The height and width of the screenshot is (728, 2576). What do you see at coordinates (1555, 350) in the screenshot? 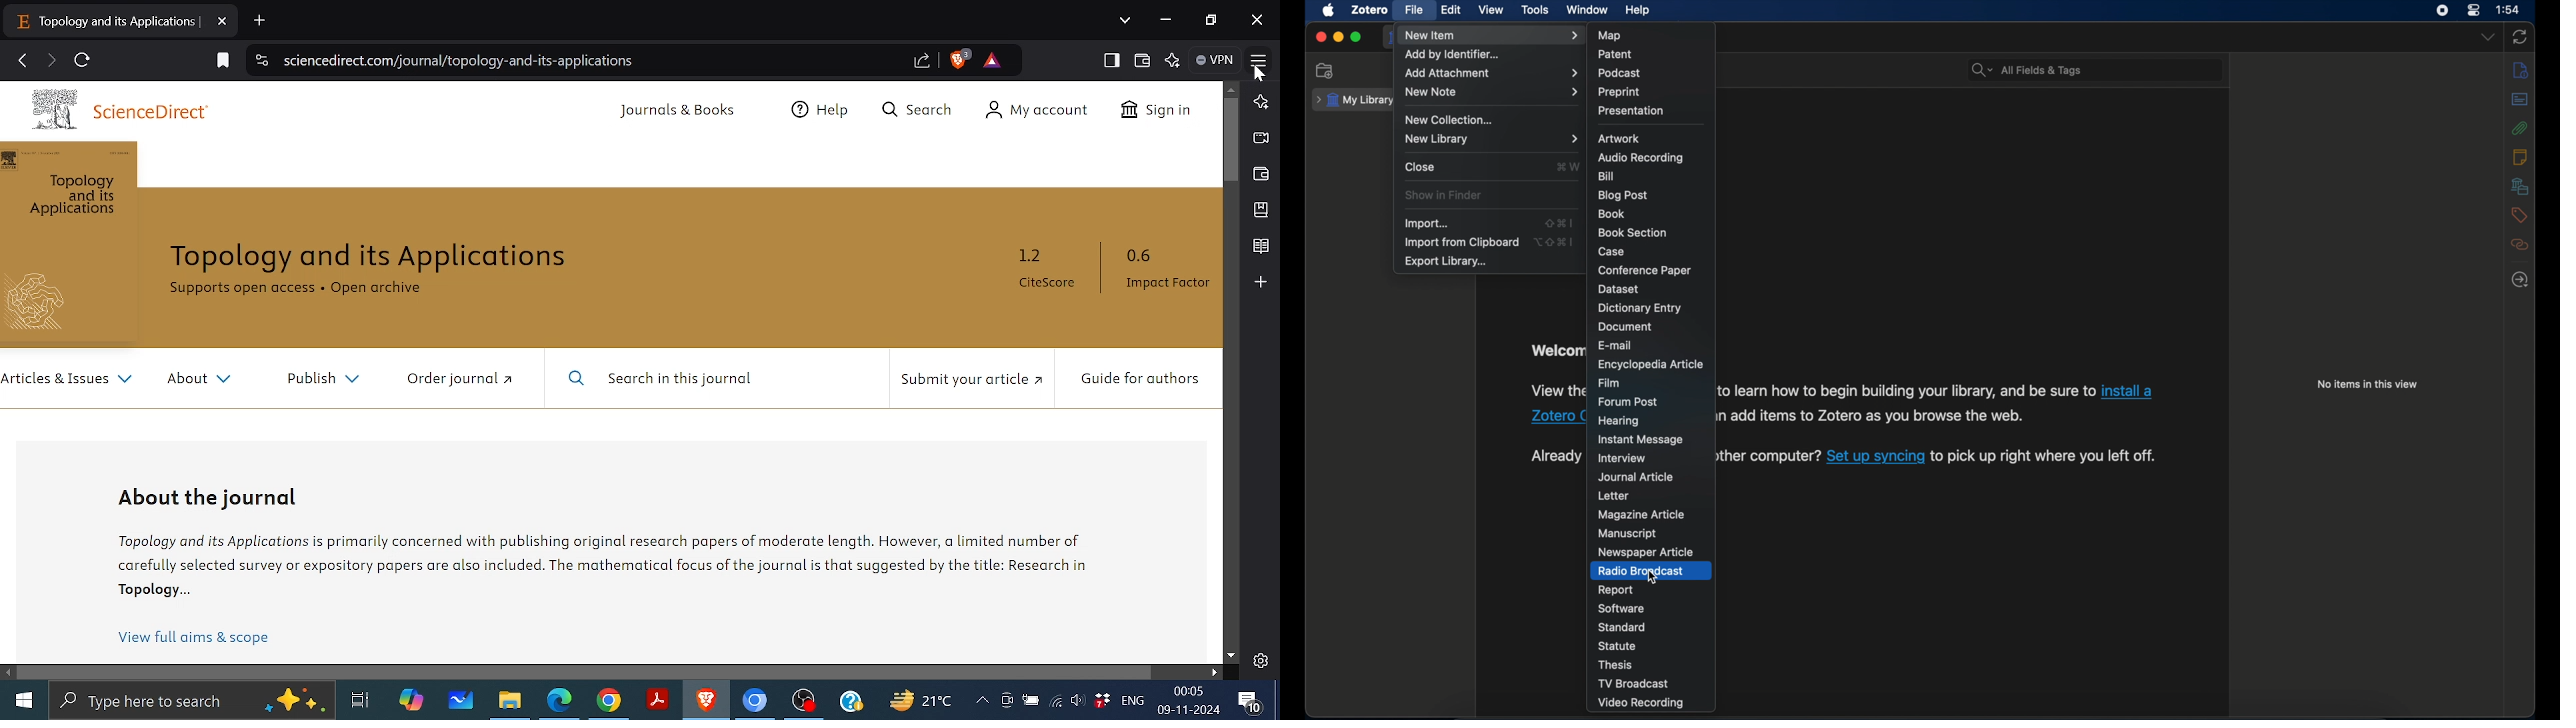
I see `Welcom` at bounding box center [1555, 350].